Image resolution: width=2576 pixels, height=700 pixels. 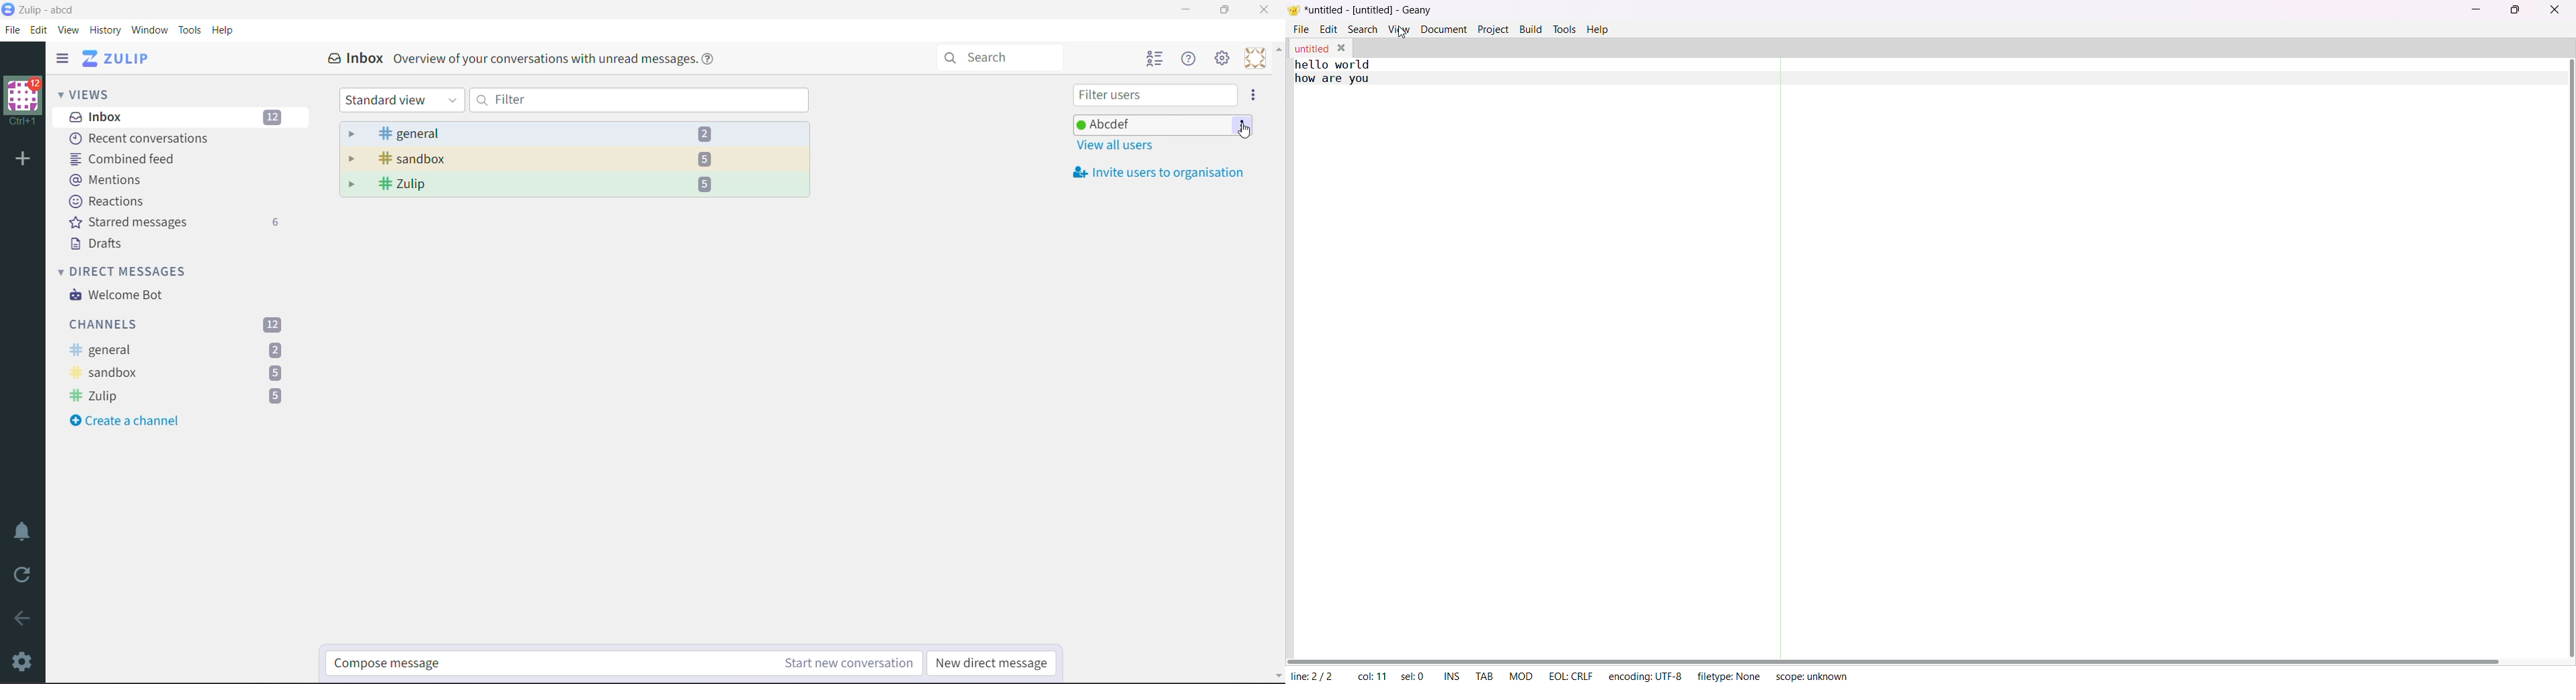 What do you see at coordinates (1254, 58) in the screenshot?
I see `Personal Menu` at bounding box center [1254, 58].